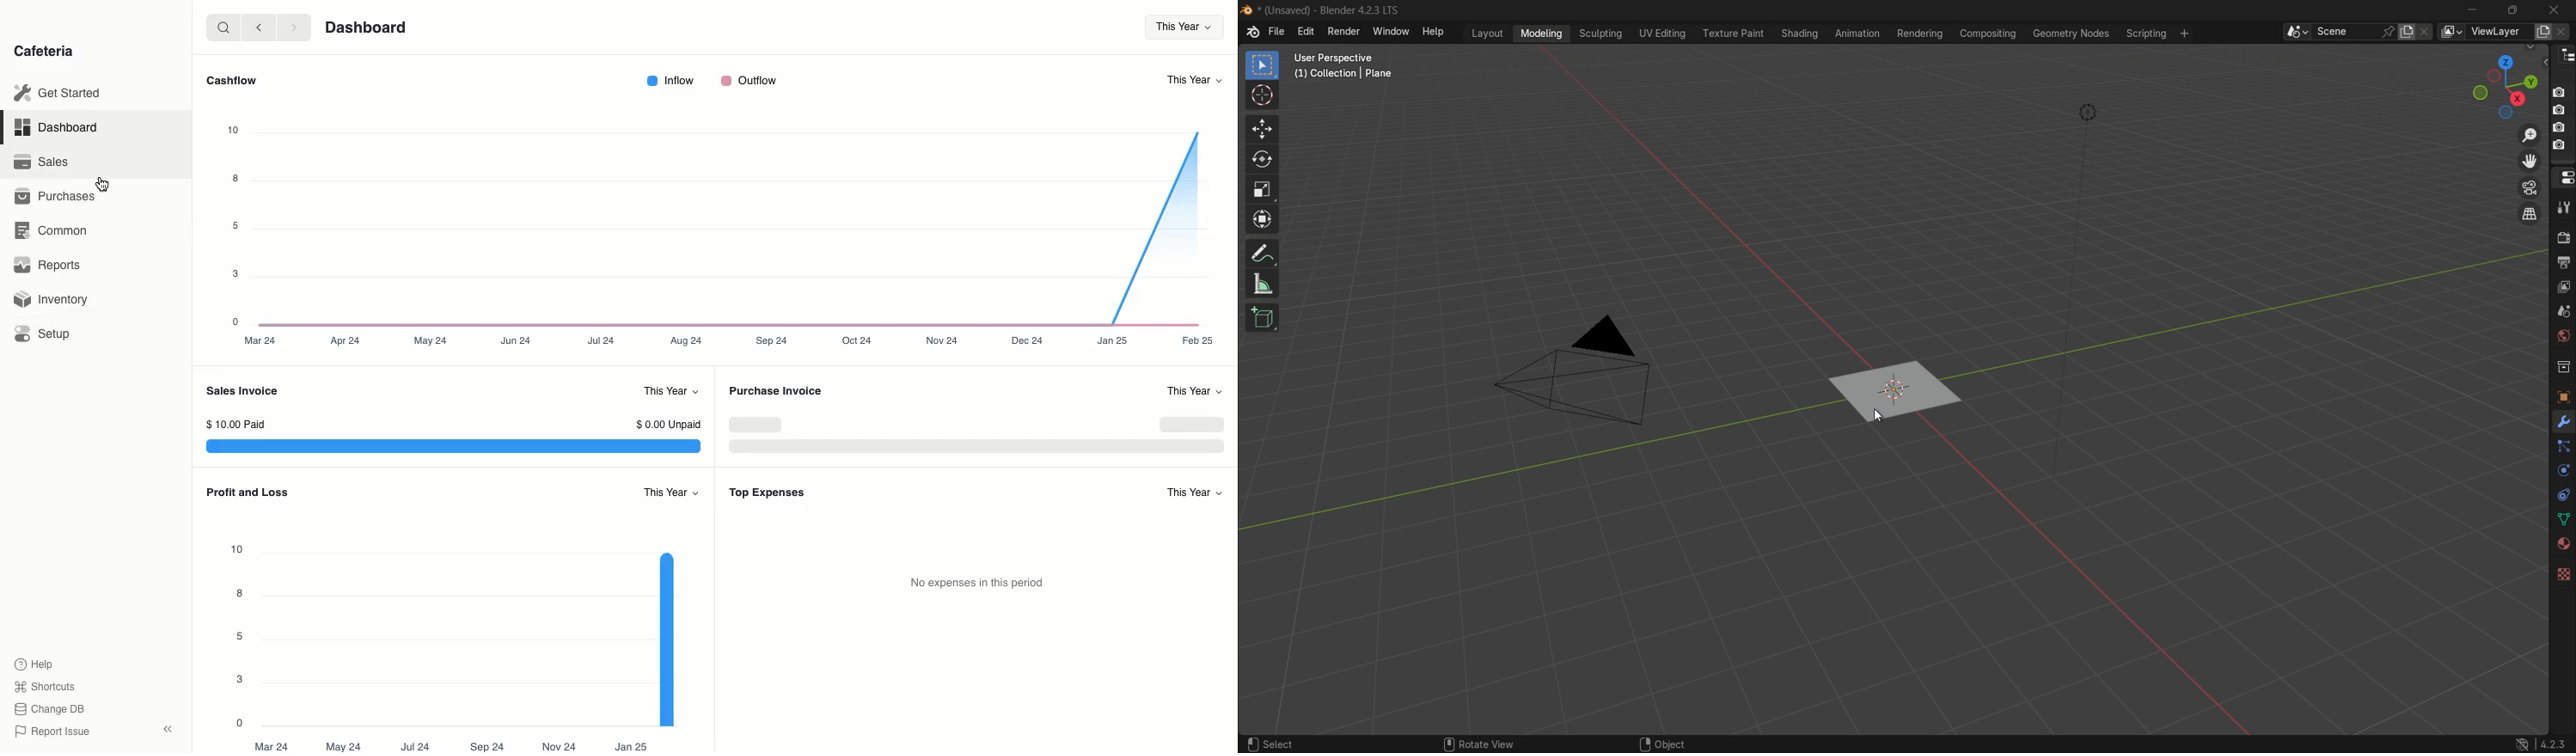  What do you see at coordinates (46, 334) in the screenshot?
I see `Setup` at bounding box center [46, 334].